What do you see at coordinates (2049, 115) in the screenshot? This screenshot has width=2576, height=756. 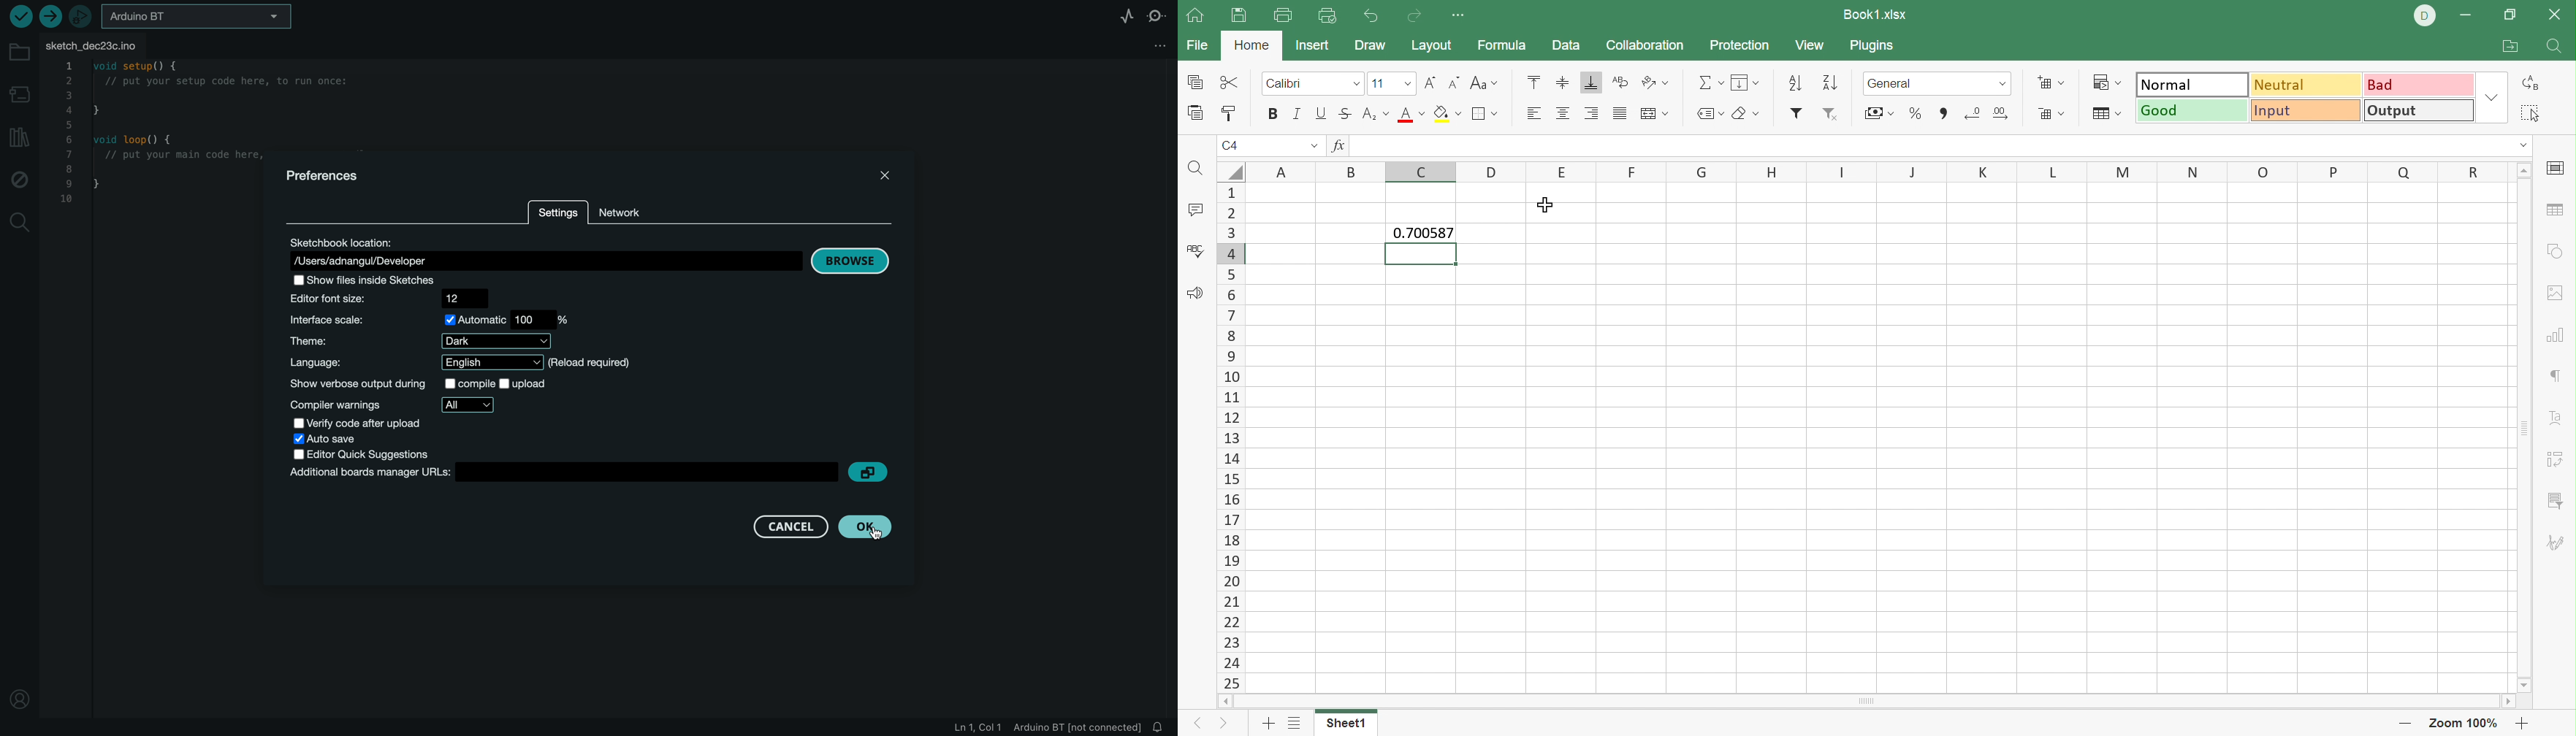 I see `Delete cell` at bounding box center [2049, 115].